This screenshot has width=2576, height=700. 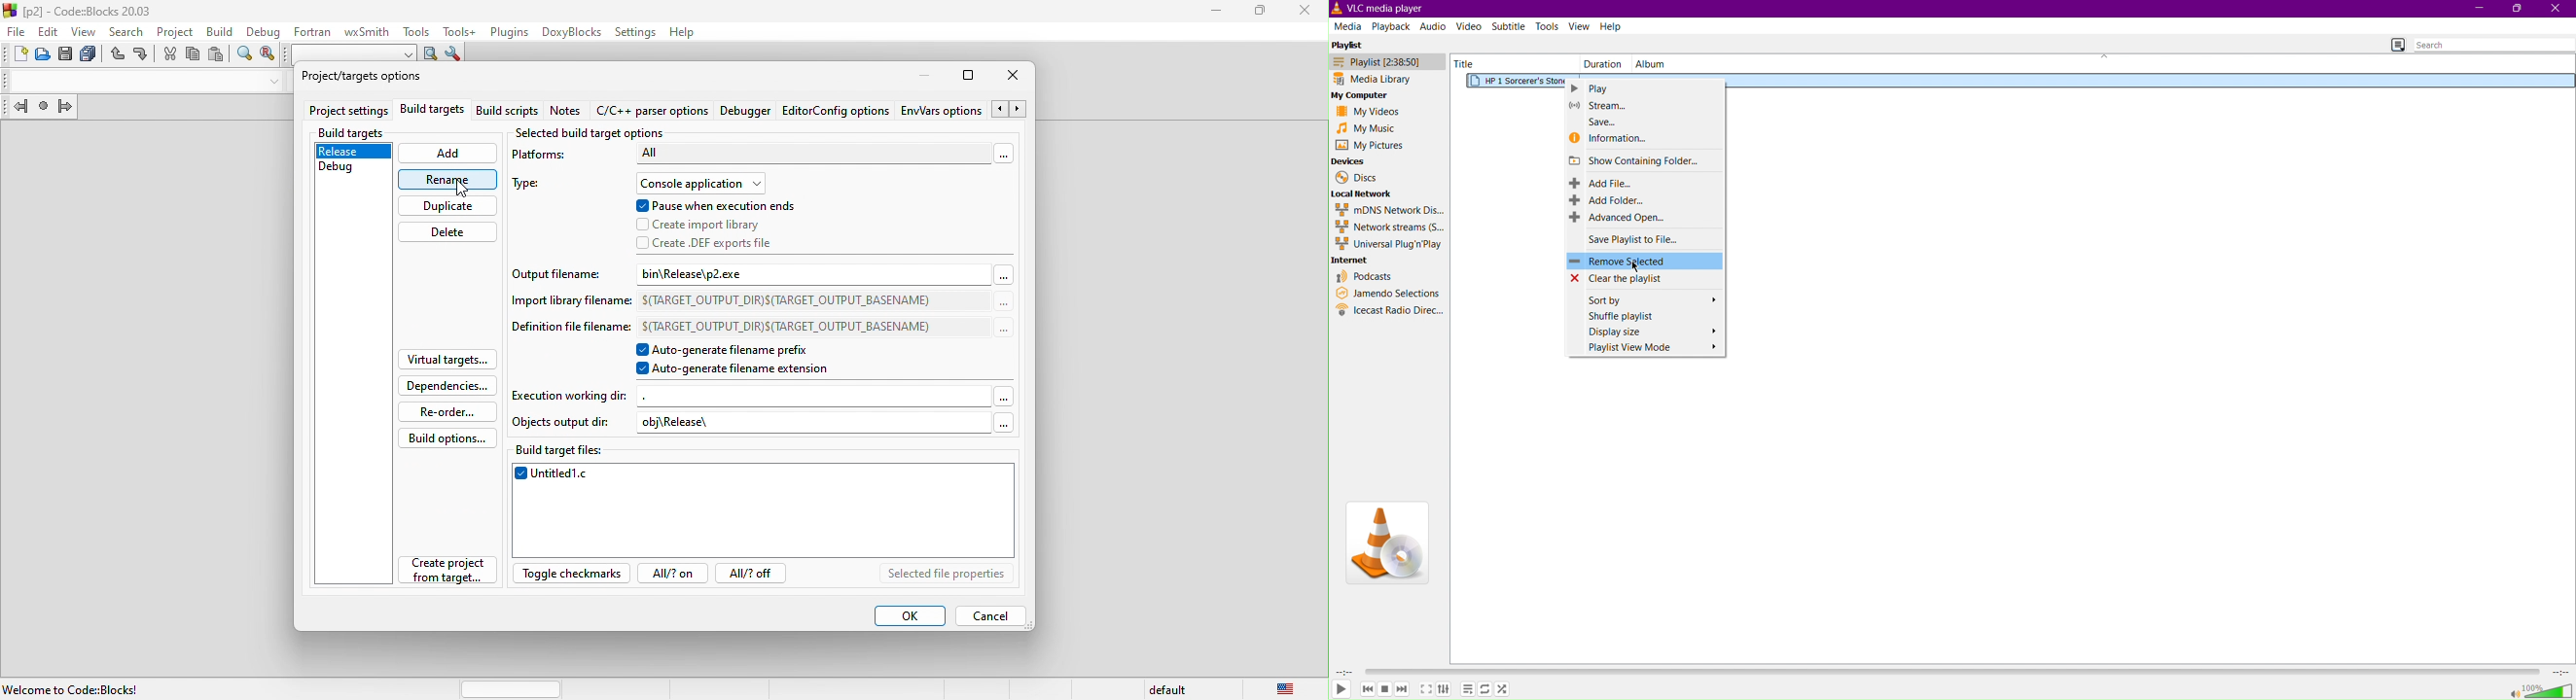 What do you see at coordinates (431, 54) in the screenshot?
I see `run search` at bounding box center [431, 54].